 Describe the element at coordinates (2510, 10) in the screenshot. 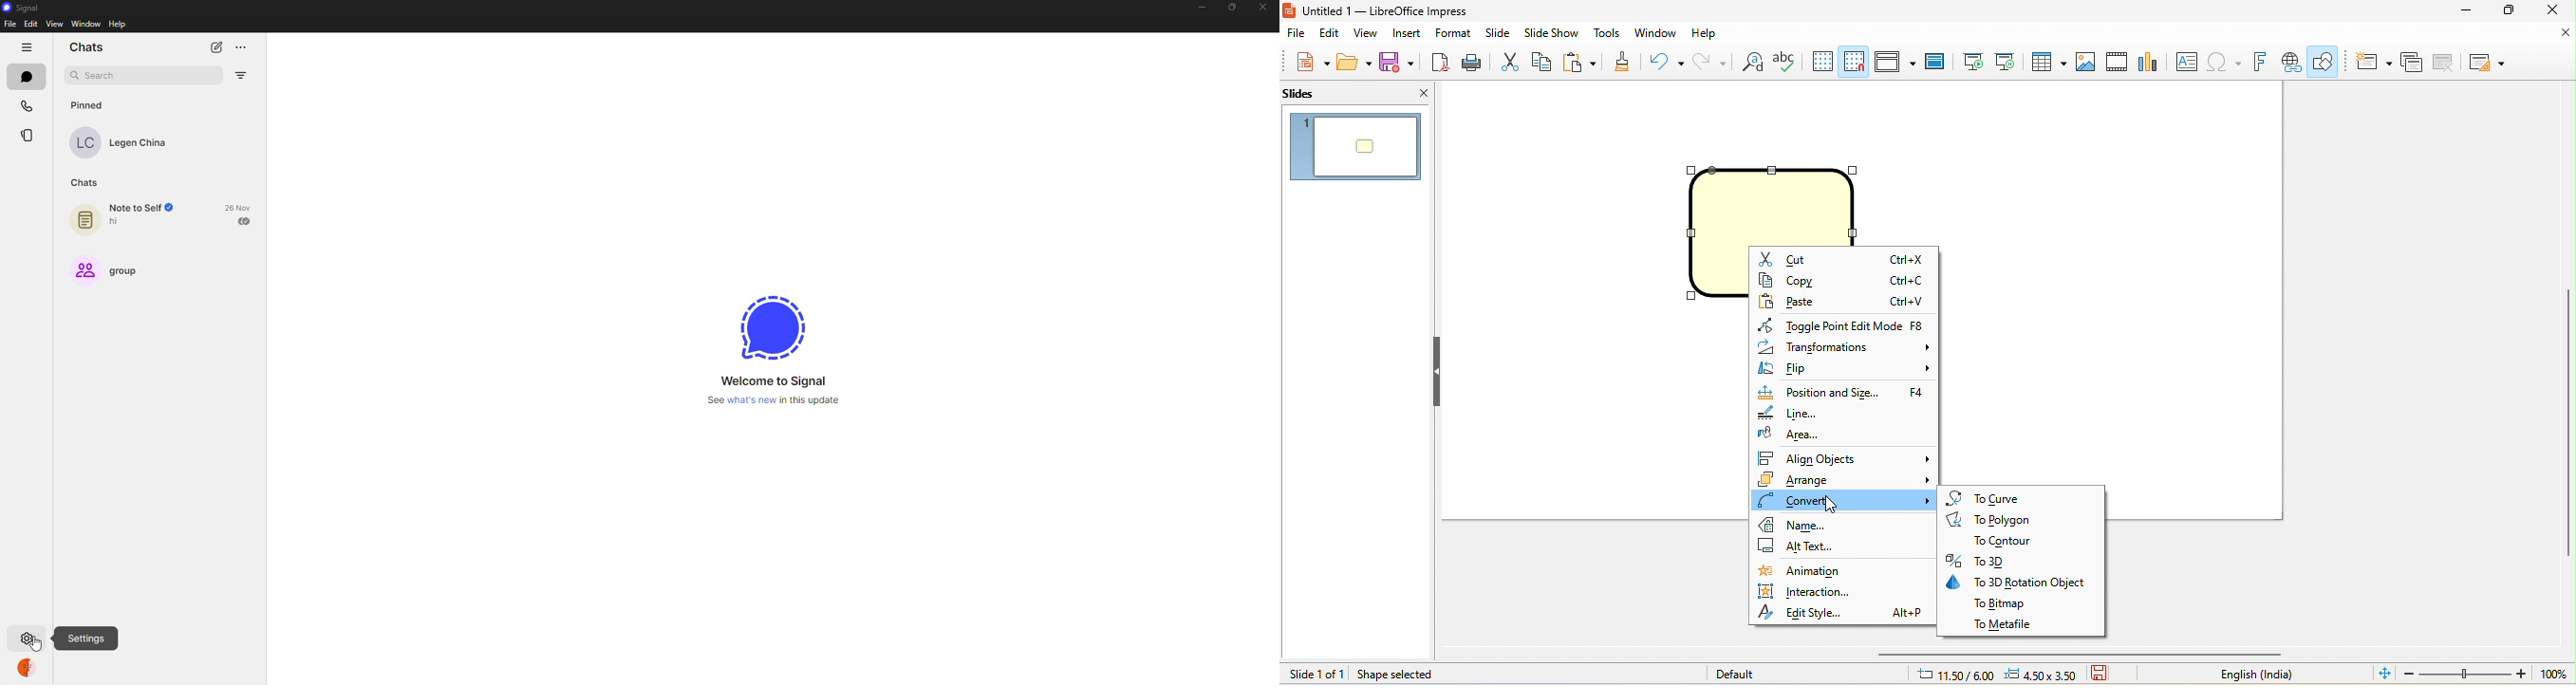

I see `maximize` at that location.